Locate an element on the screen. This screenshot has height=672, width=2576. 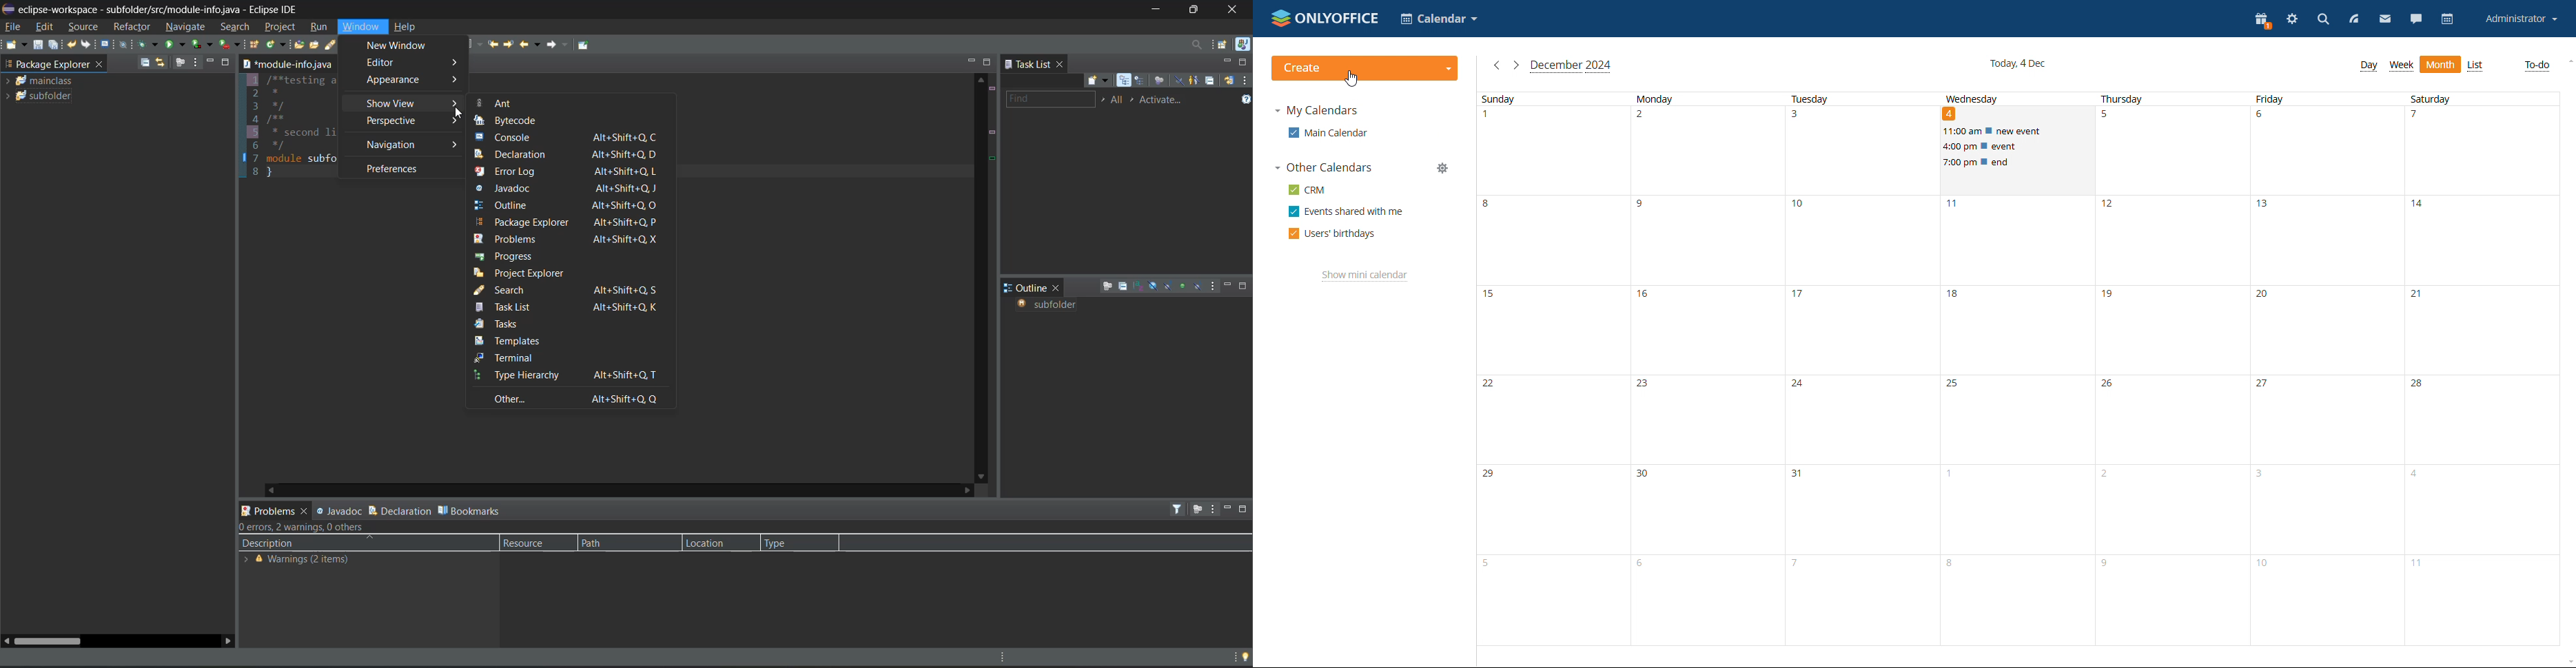
minimize is located at coordinates (1230, 285).